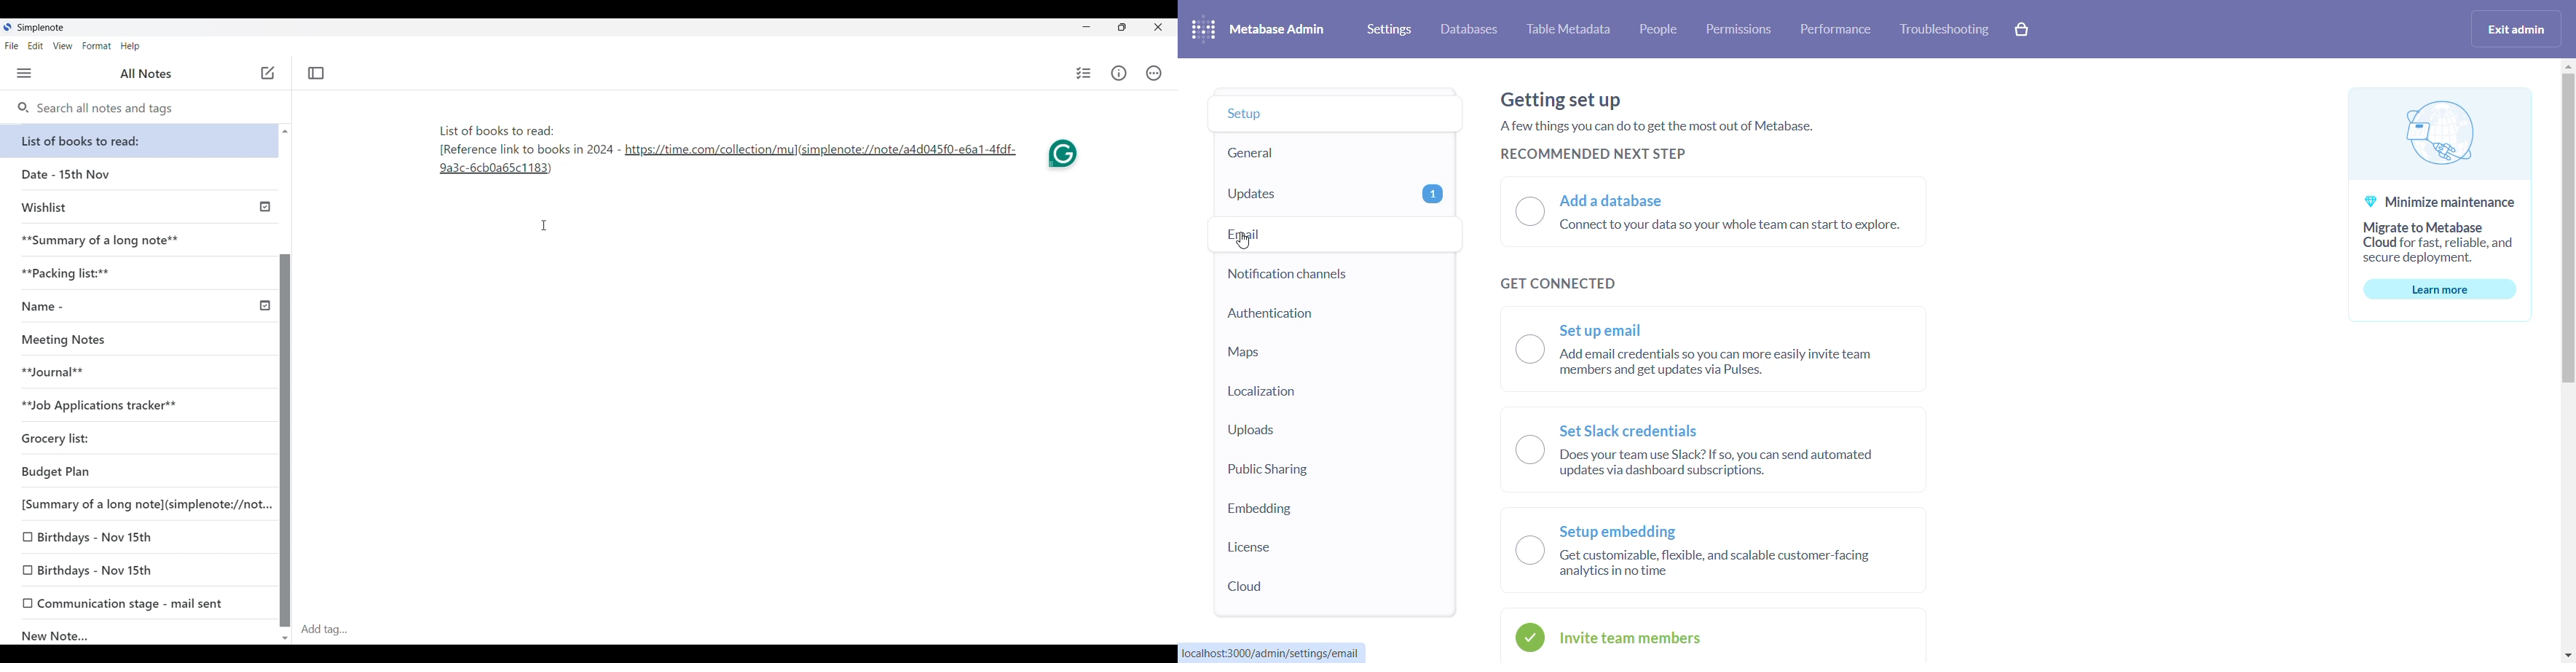 This screenshot has height=672, width=2576. I want to click on Format, so click(97, 46).